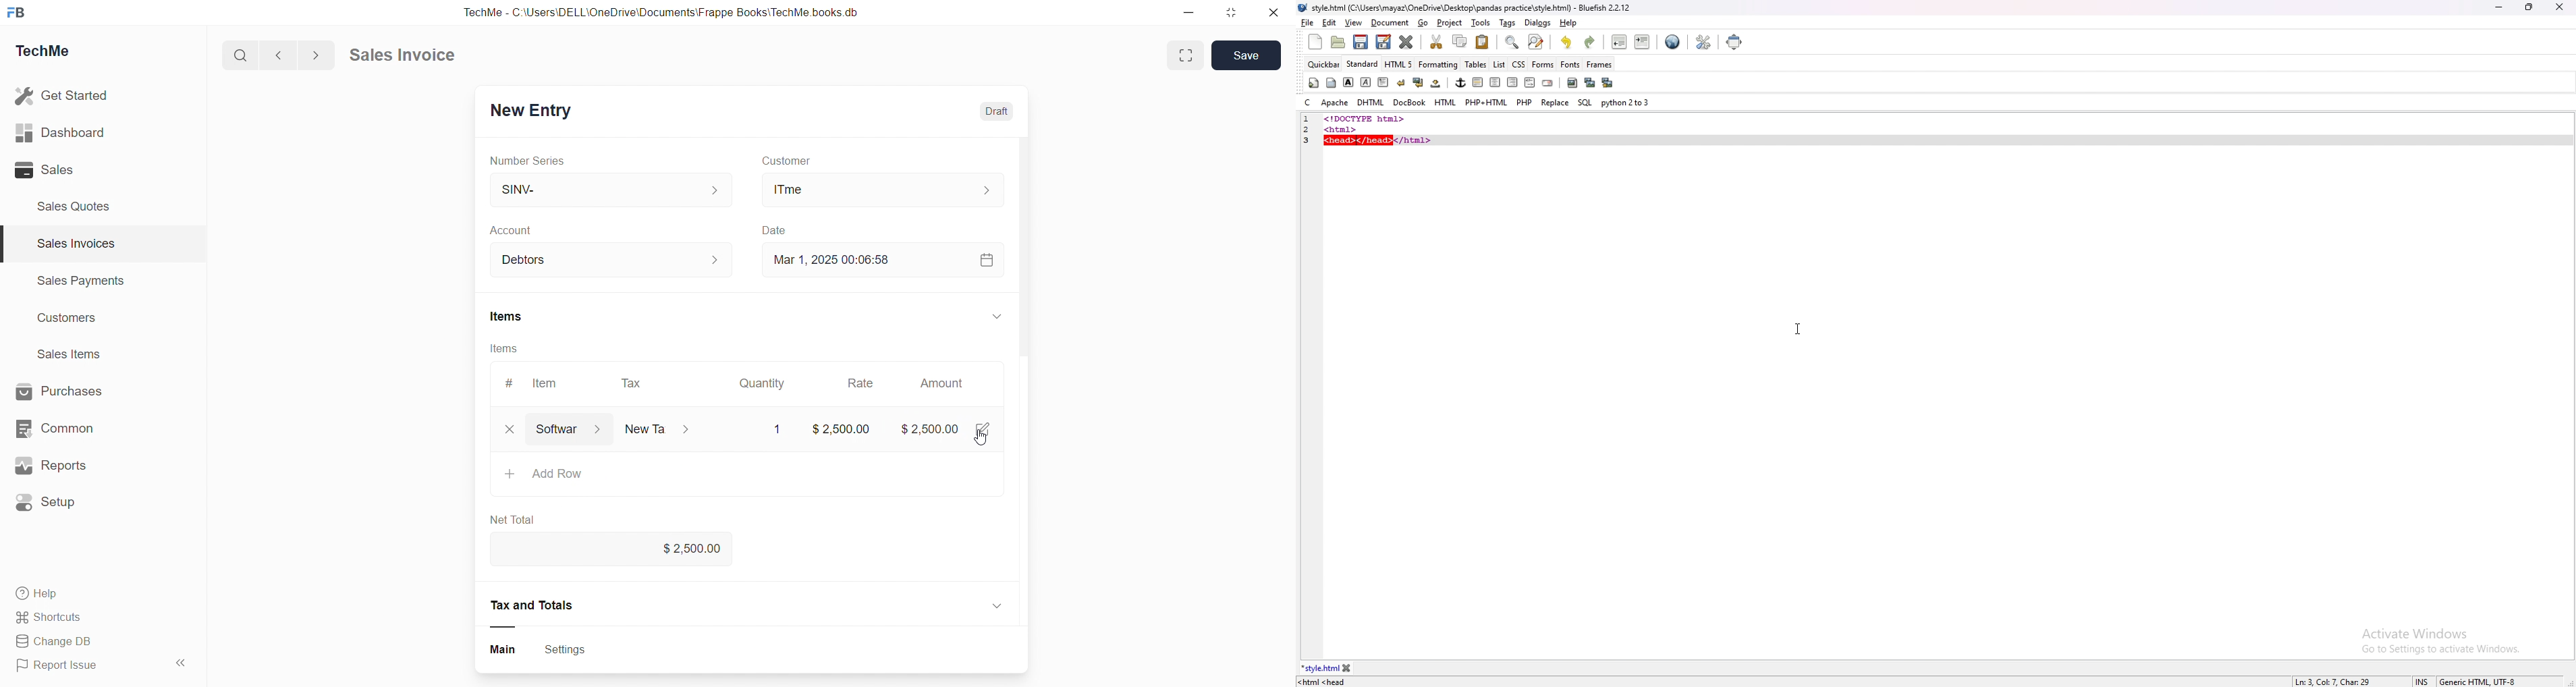 The width and height of the screenshot is (2576, 700). What do you see at coordinates (536, 108) in the screenshot?
I see `New Entry` at bounding box center [536, 108].